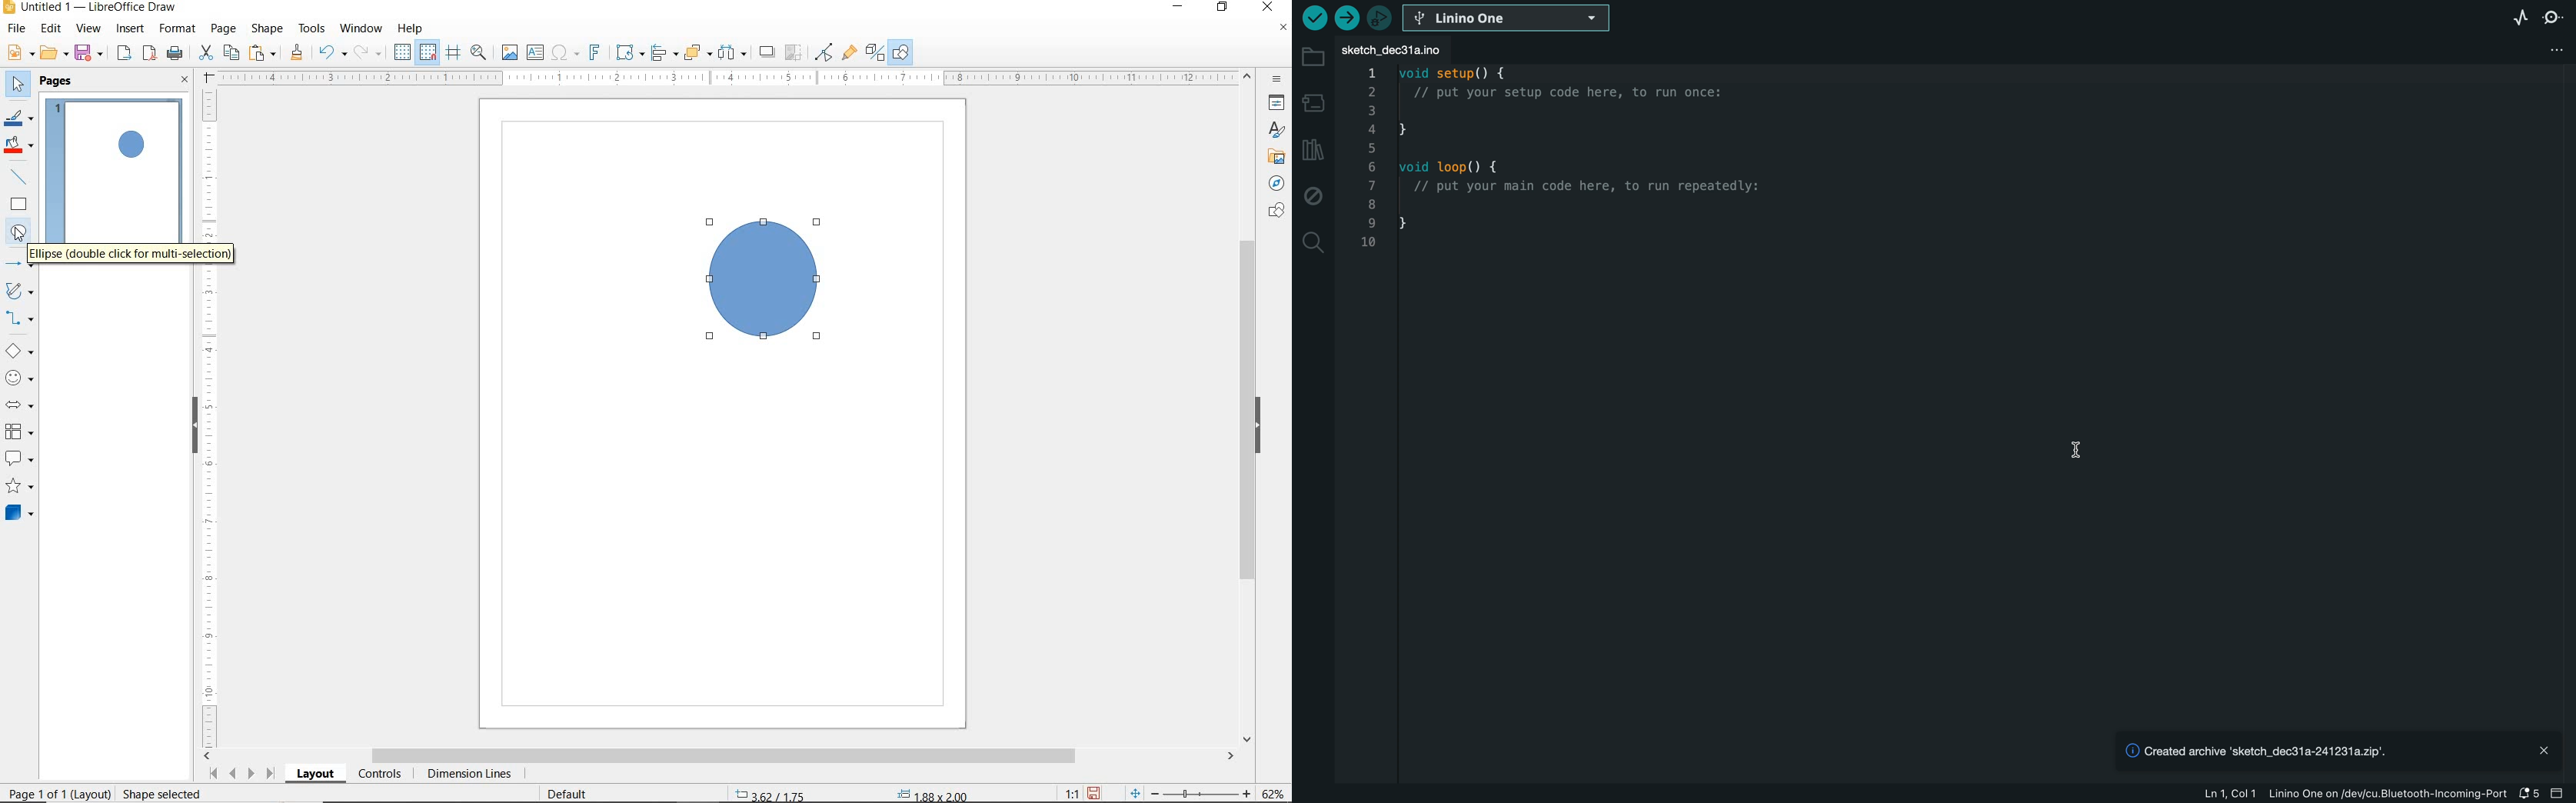 The height and width of the screenshot is (812, 2576). I want to click on RULER, so click(211, 416).